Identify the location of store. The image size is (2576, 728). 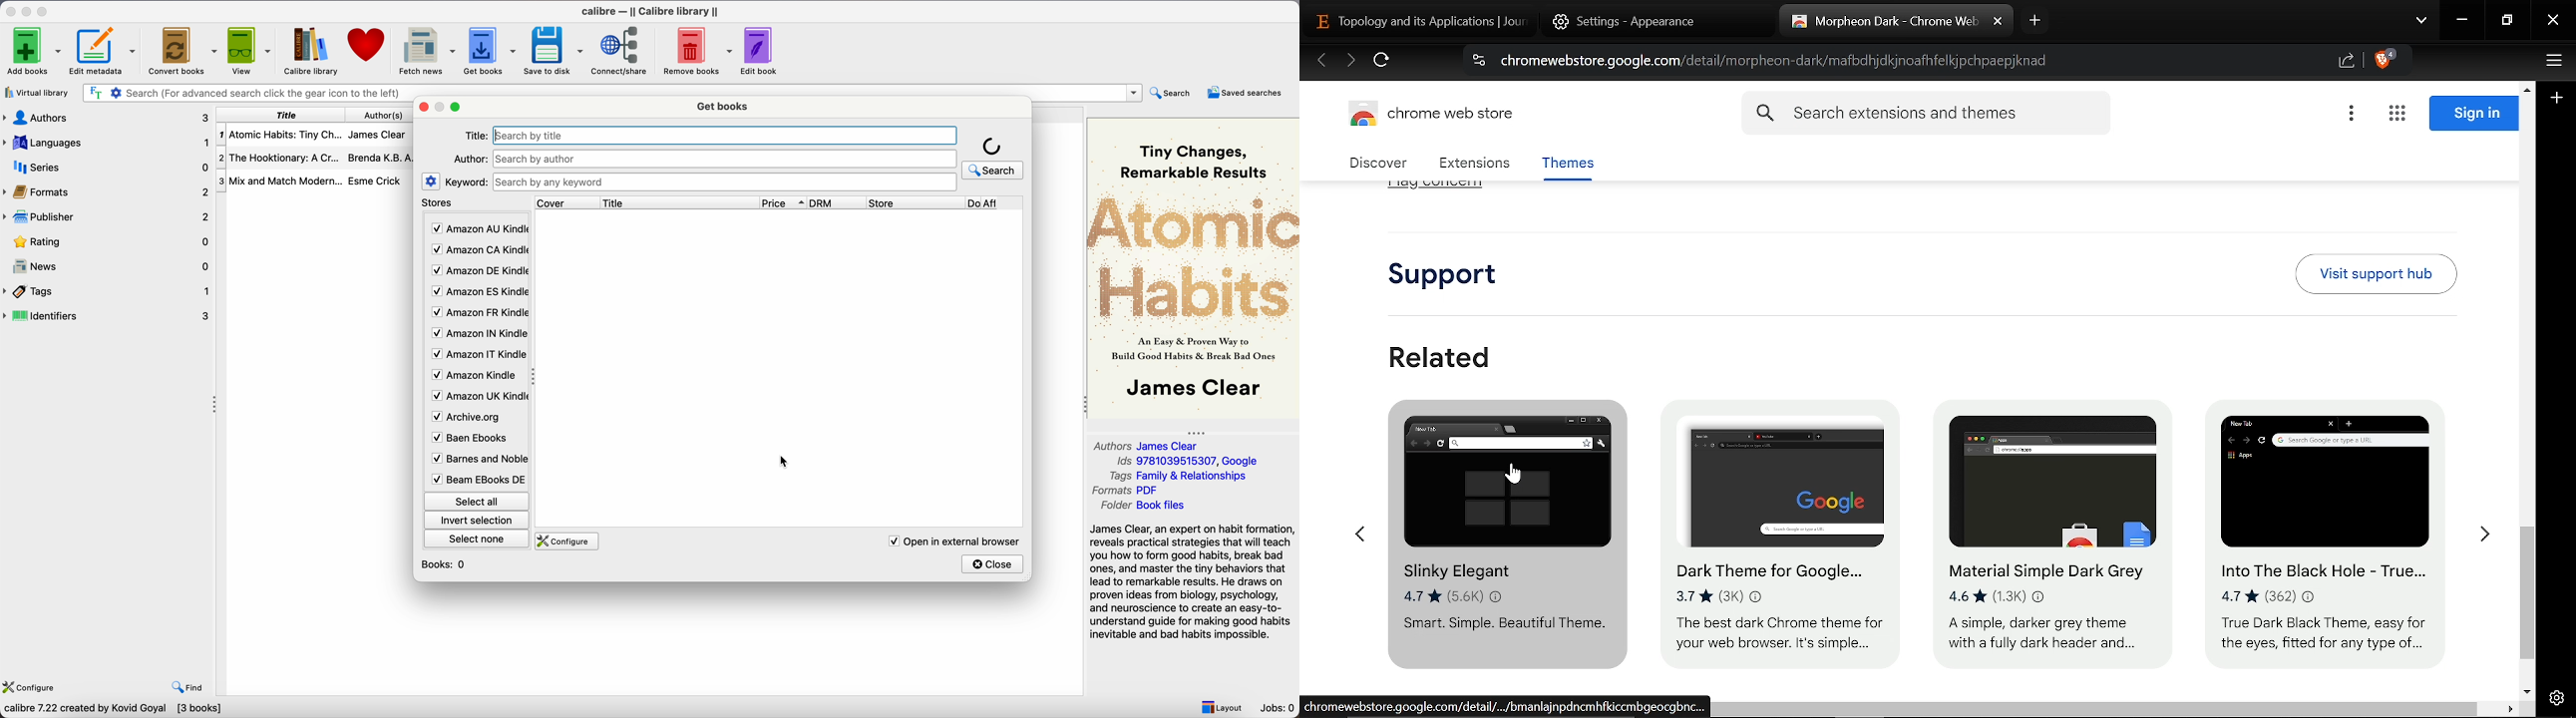
(915, 203).